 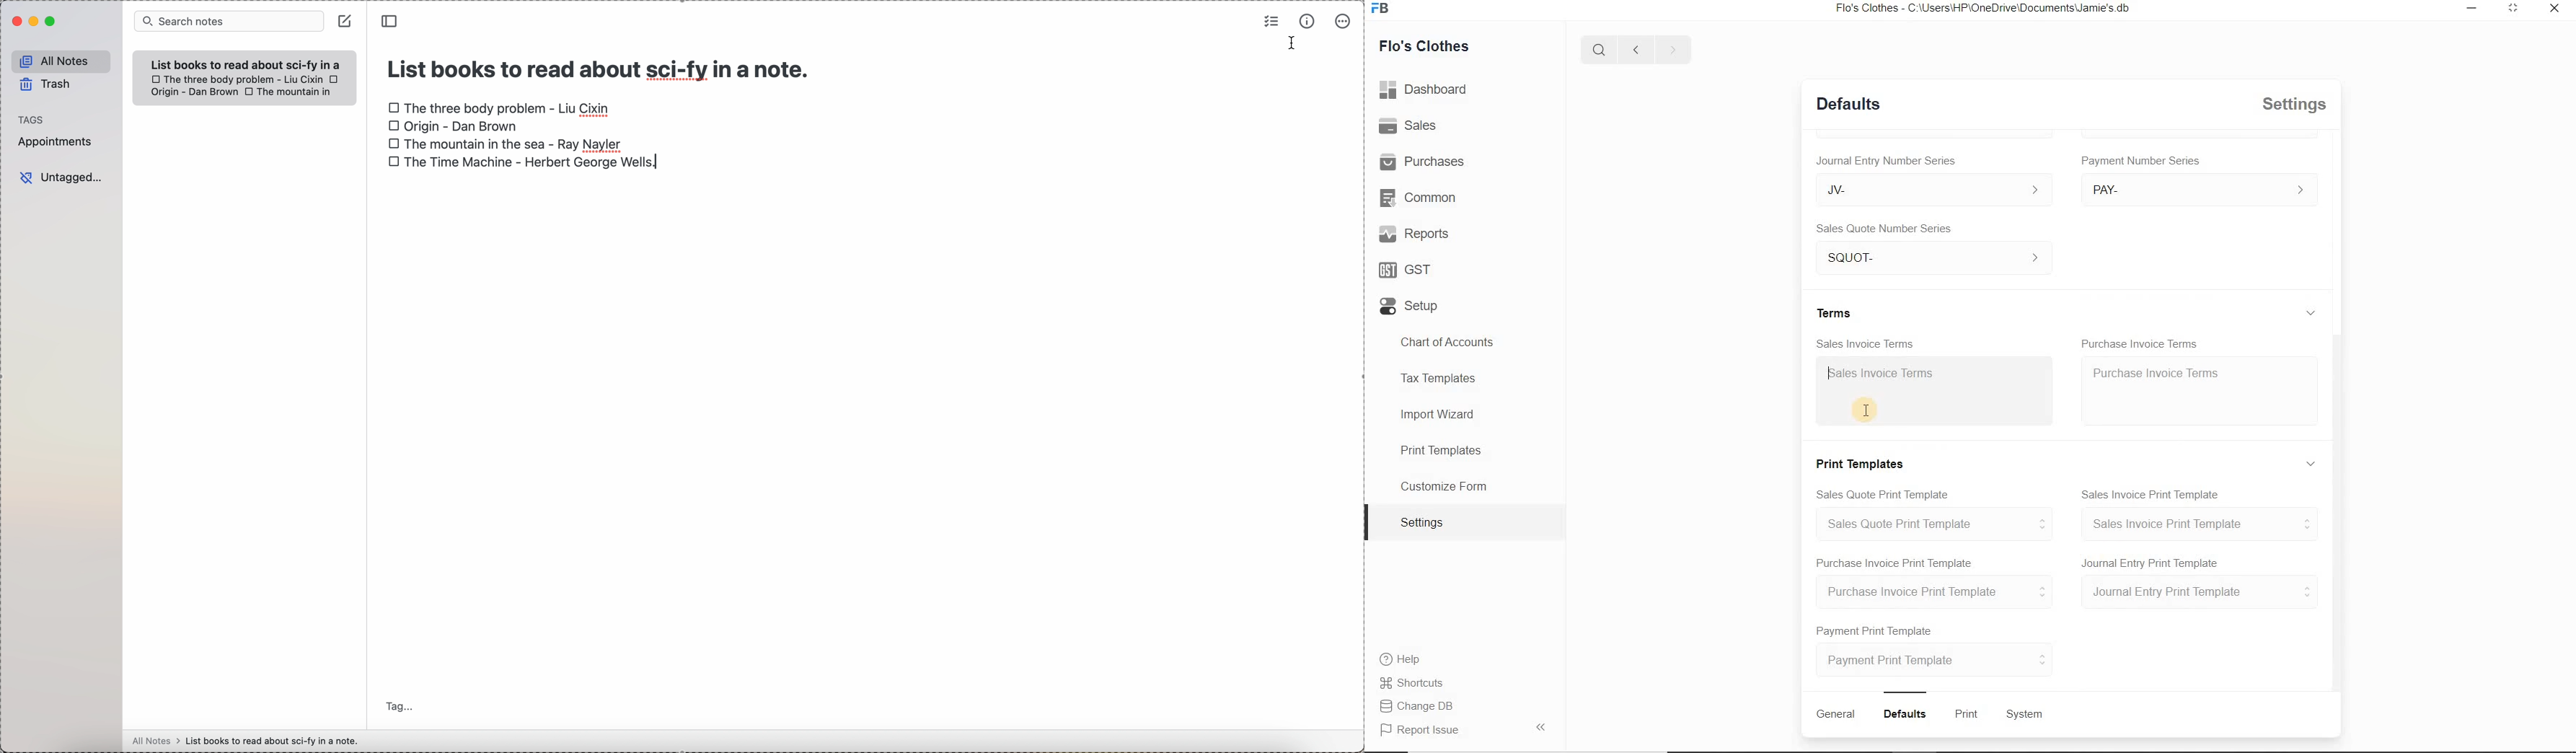 I want to click on Logo, so click(x=1382, y=8).